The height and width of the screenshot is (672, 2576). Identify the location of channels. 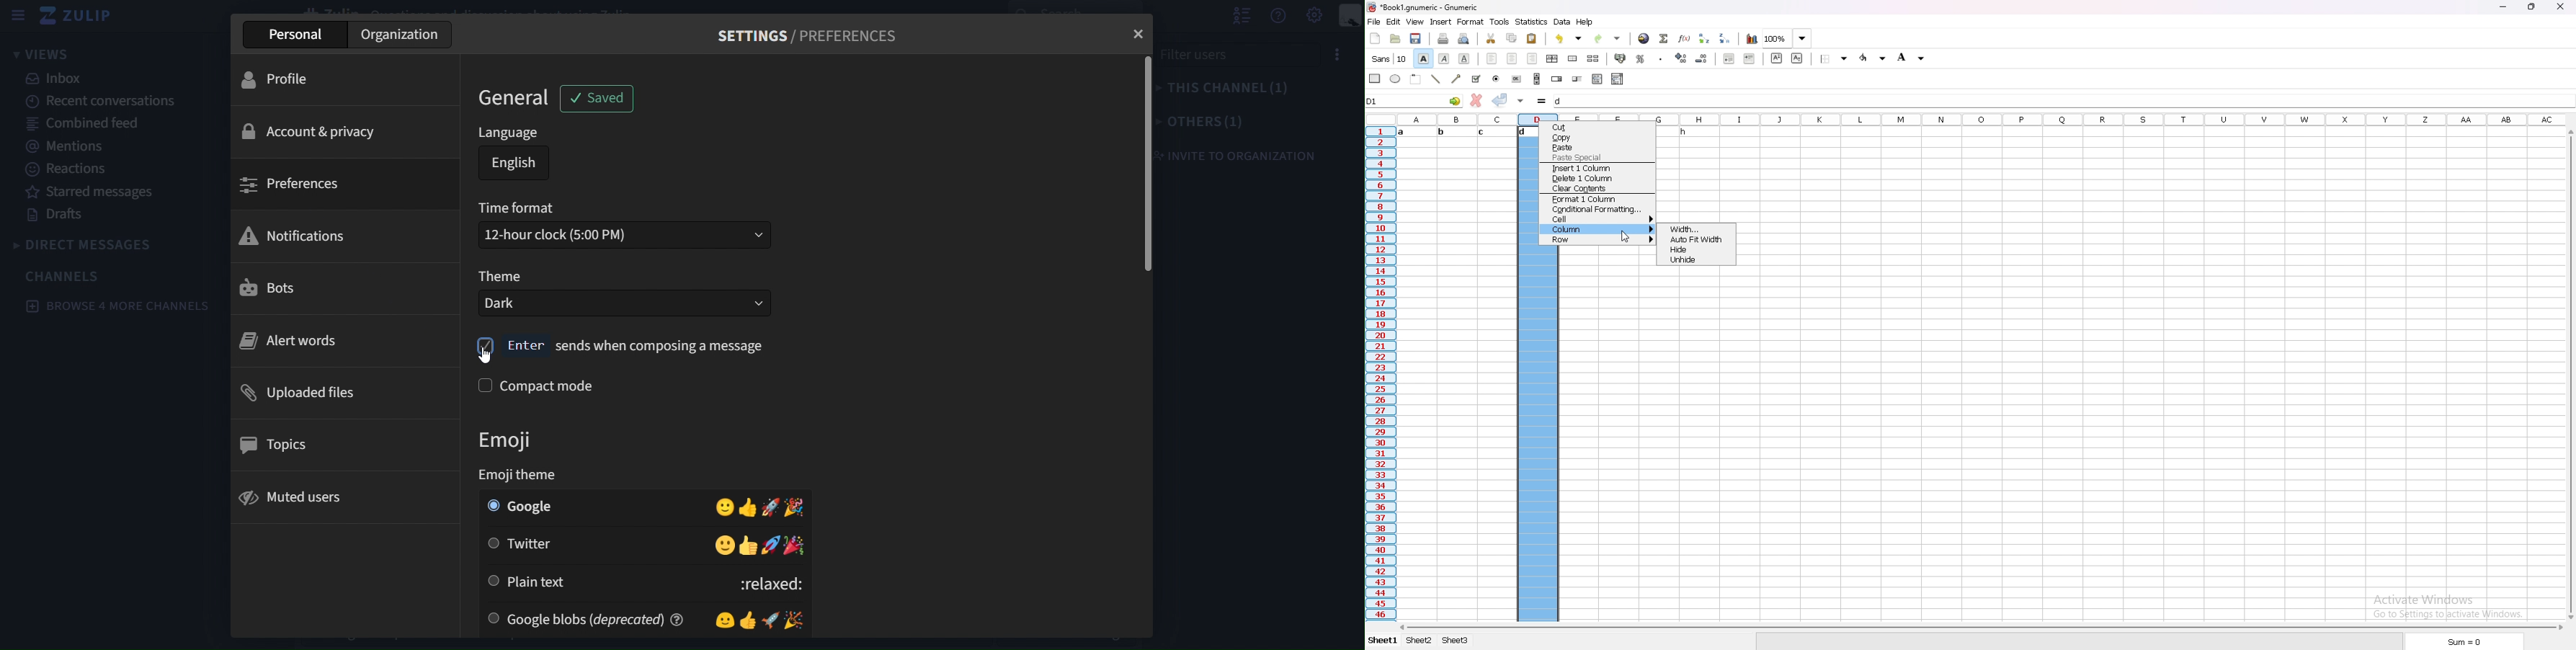
(65, 276).